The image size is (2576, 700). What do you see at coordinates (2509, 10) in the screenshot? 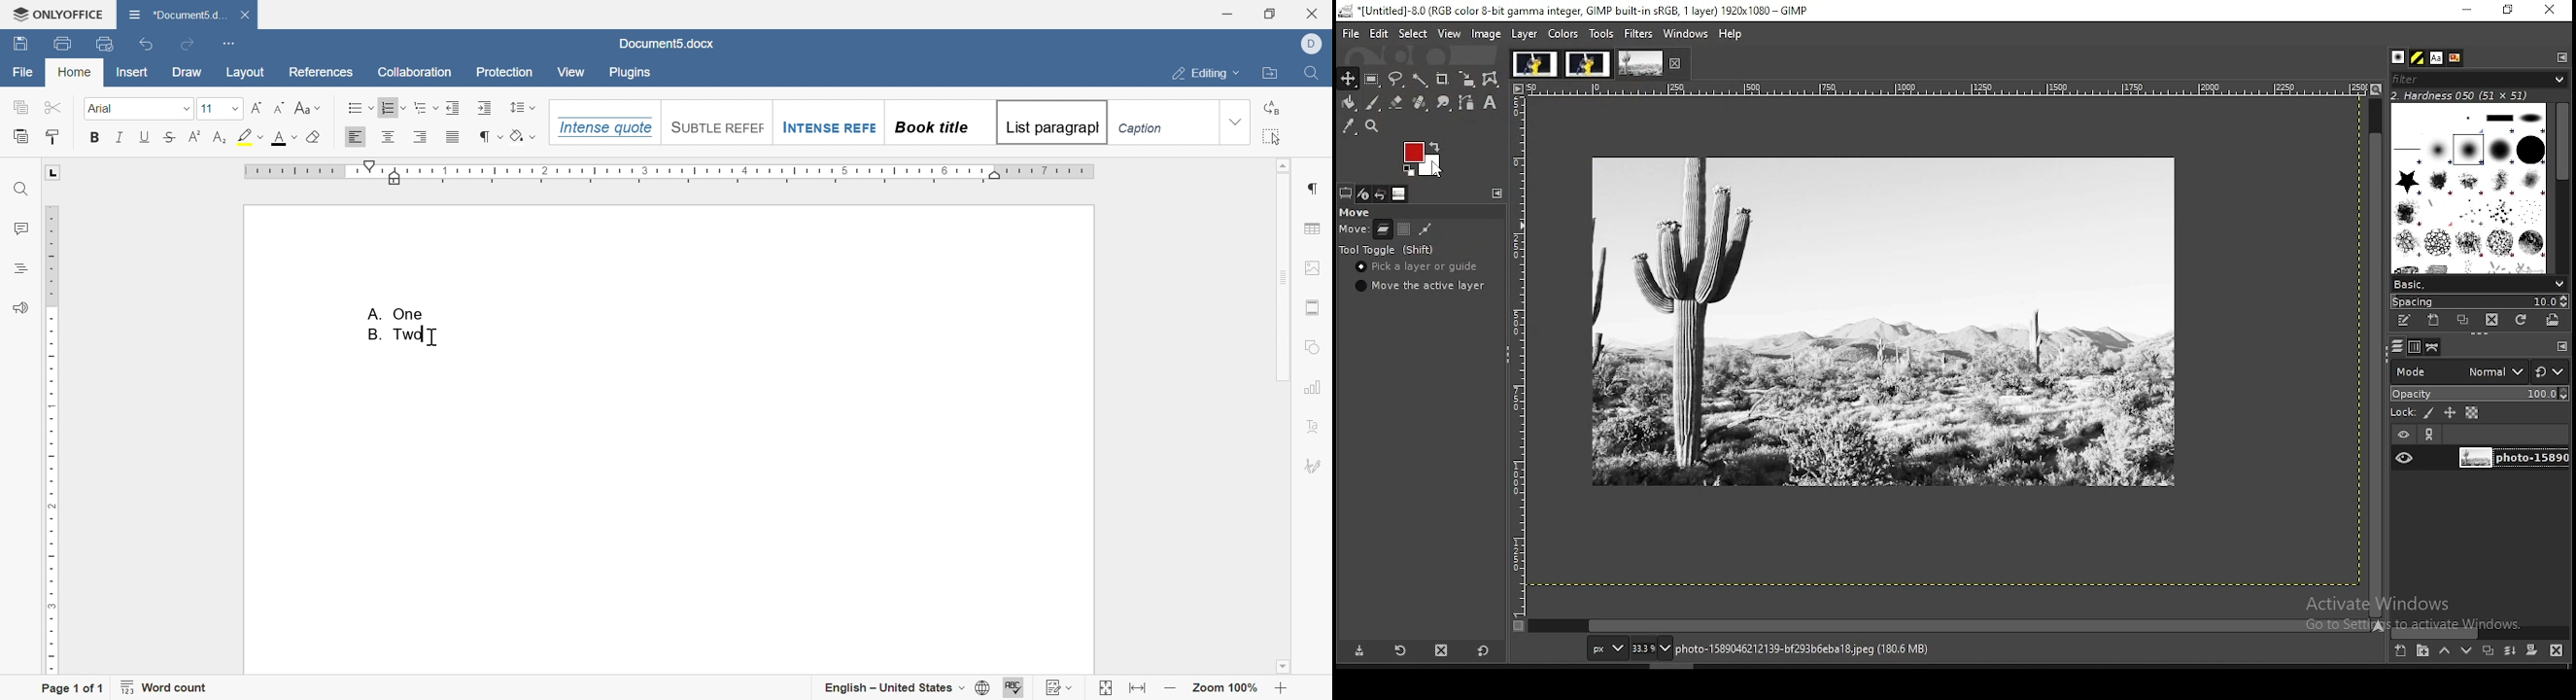
I see `restore` at bounding box center [2509, 10].